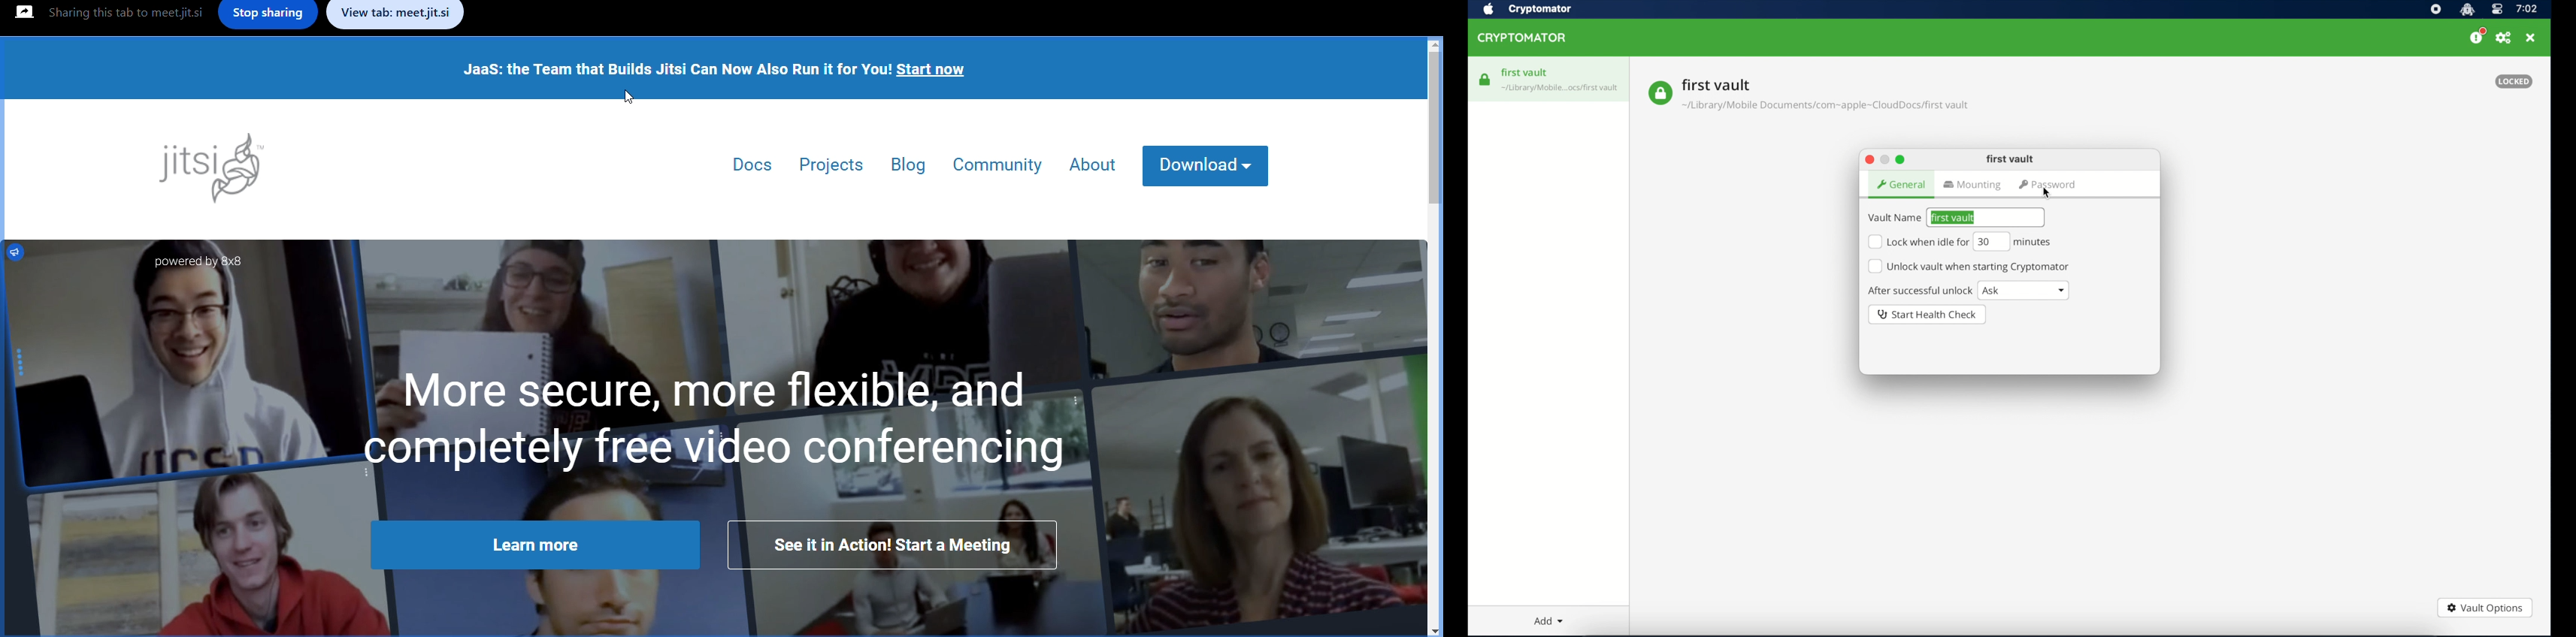  Describe the element at coordinates (2485, 609) in the screenshot. I see `vault options` at that location.